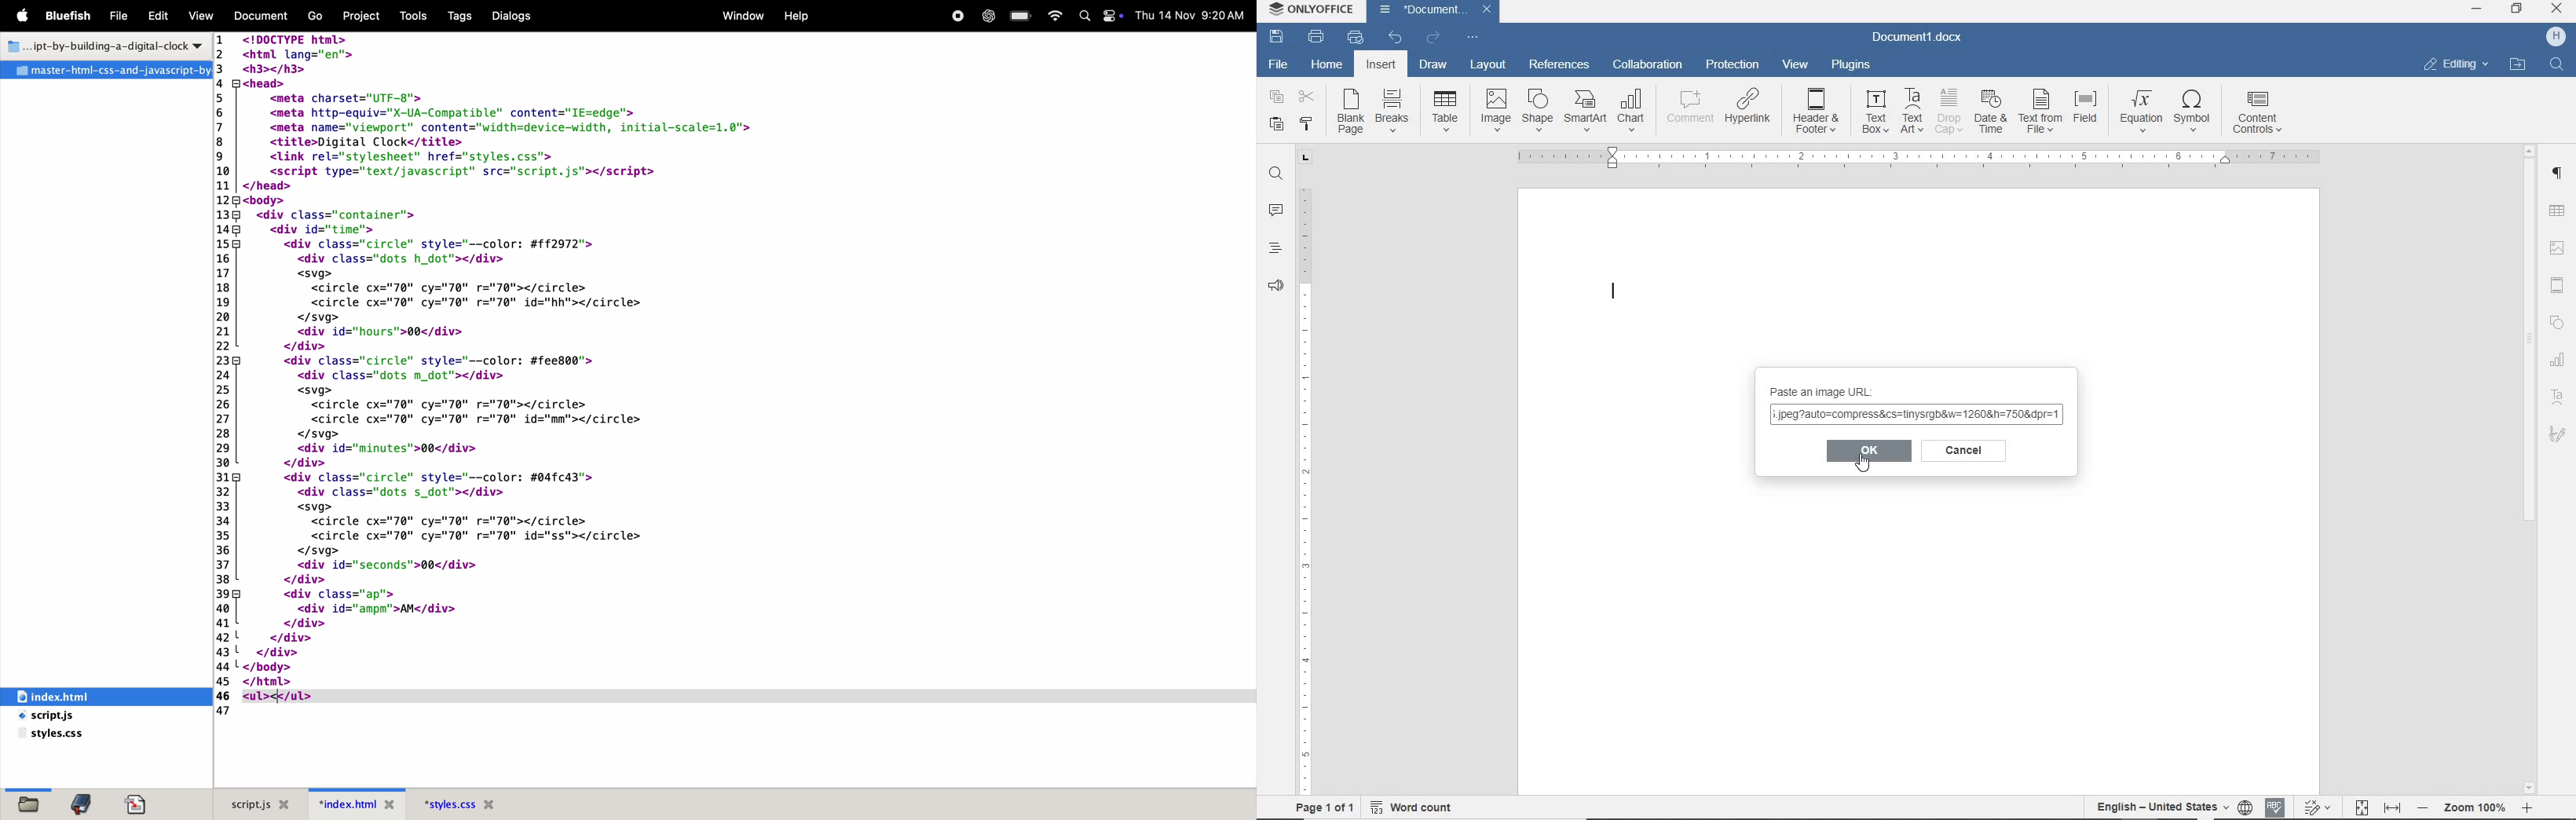 Image resolution: width=2576 pixels, height=840 pixels. What do you see at coordinates (2392, 808) in the screenshot?
I see `fit to width` at bounding box center [2392, 808].